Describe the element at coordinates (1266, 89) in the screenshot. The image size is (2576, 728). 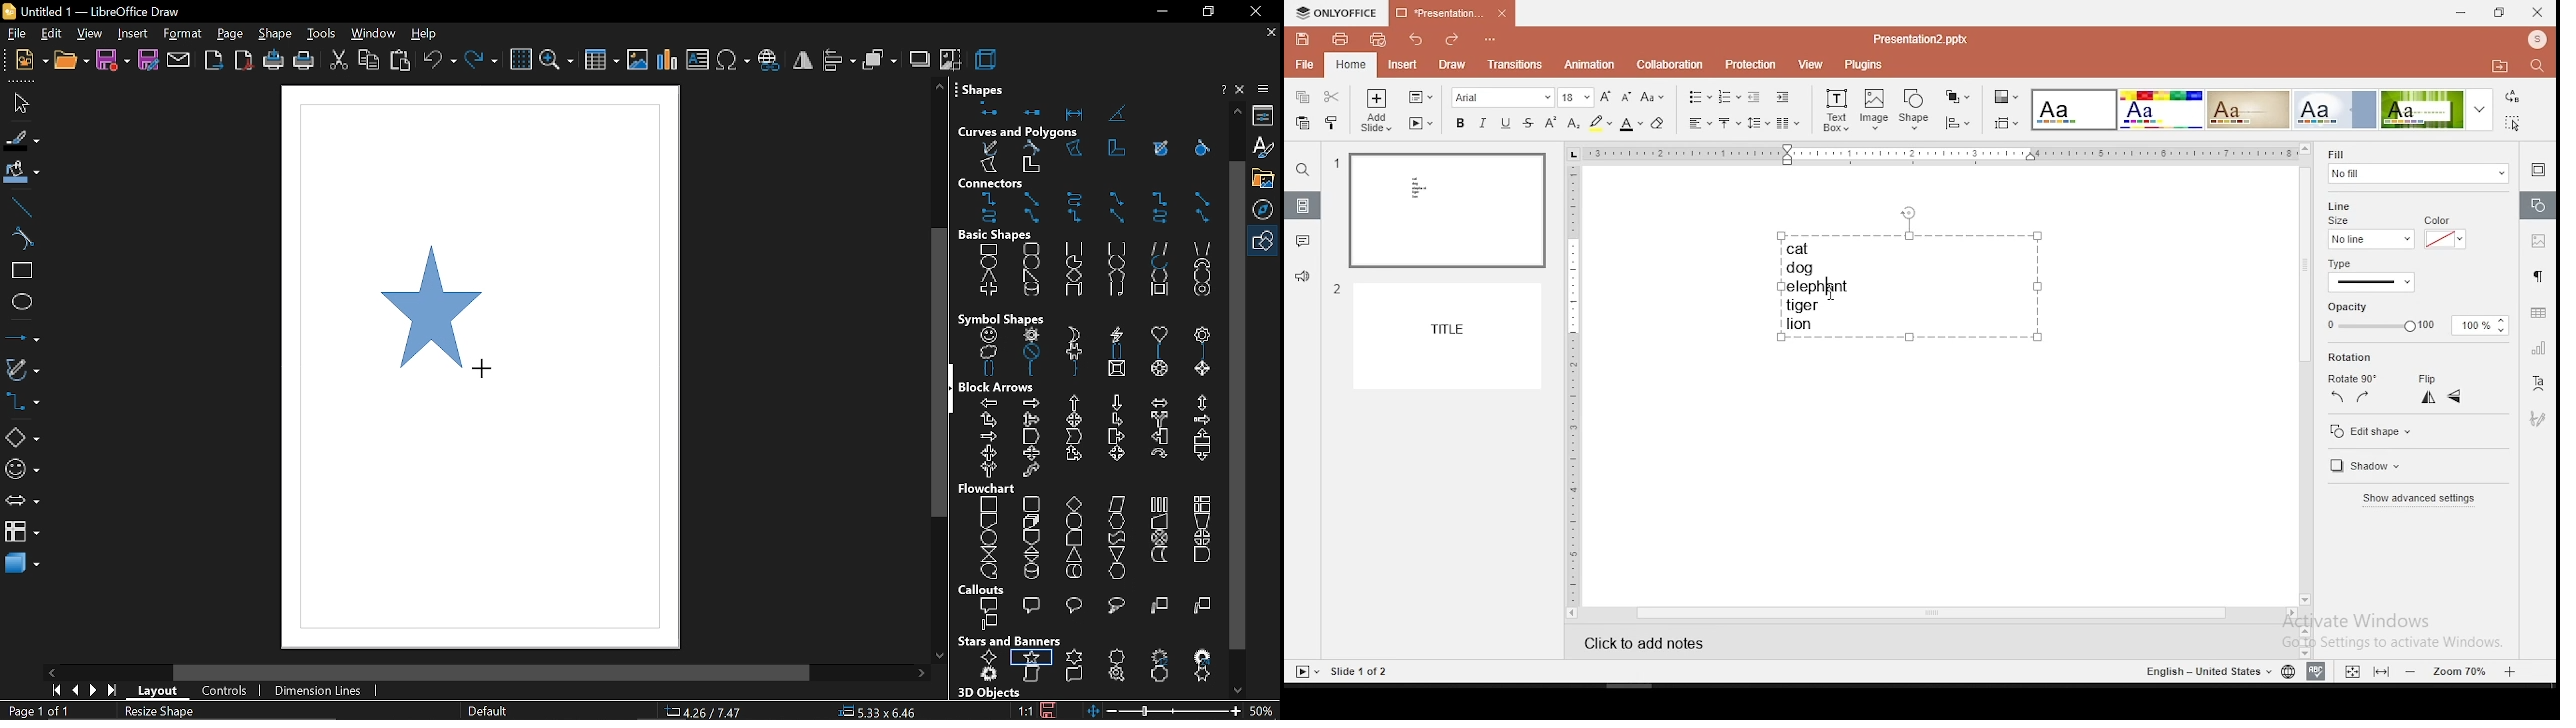
I see `sidebar options` at that location.